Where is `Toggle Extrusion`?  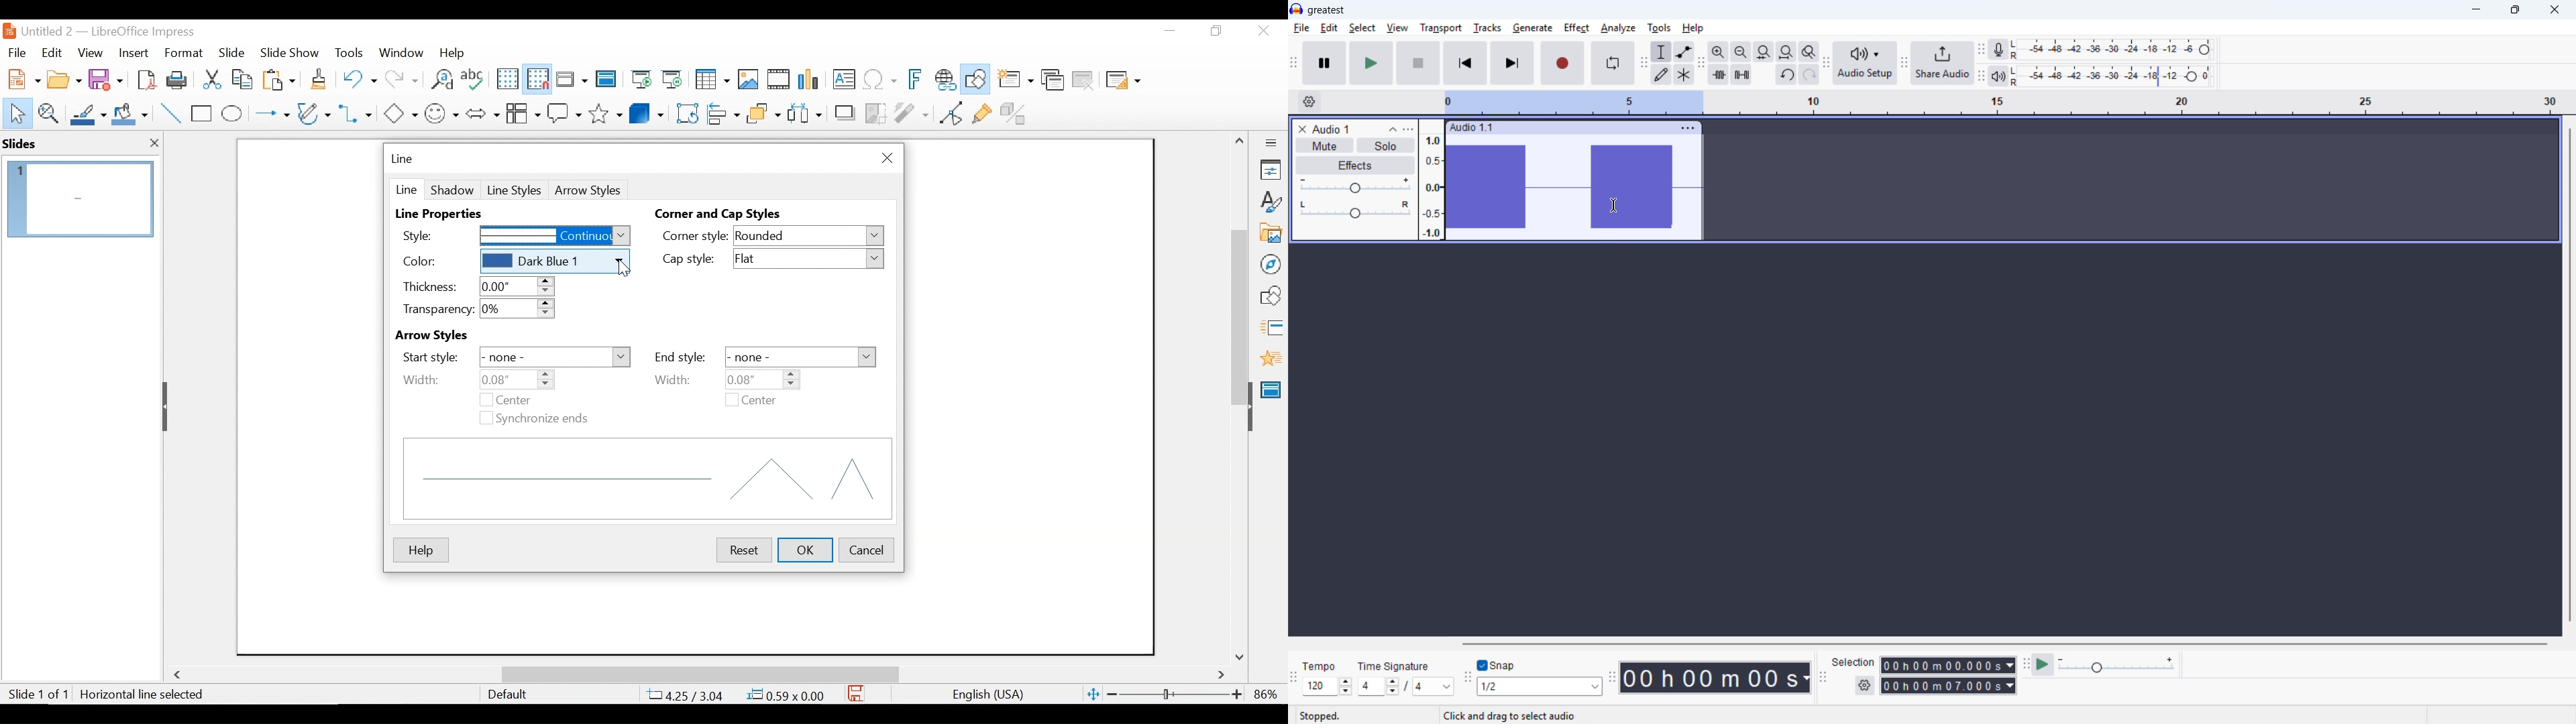 Toggle Extrusion is located at coordinates (1016, 112).